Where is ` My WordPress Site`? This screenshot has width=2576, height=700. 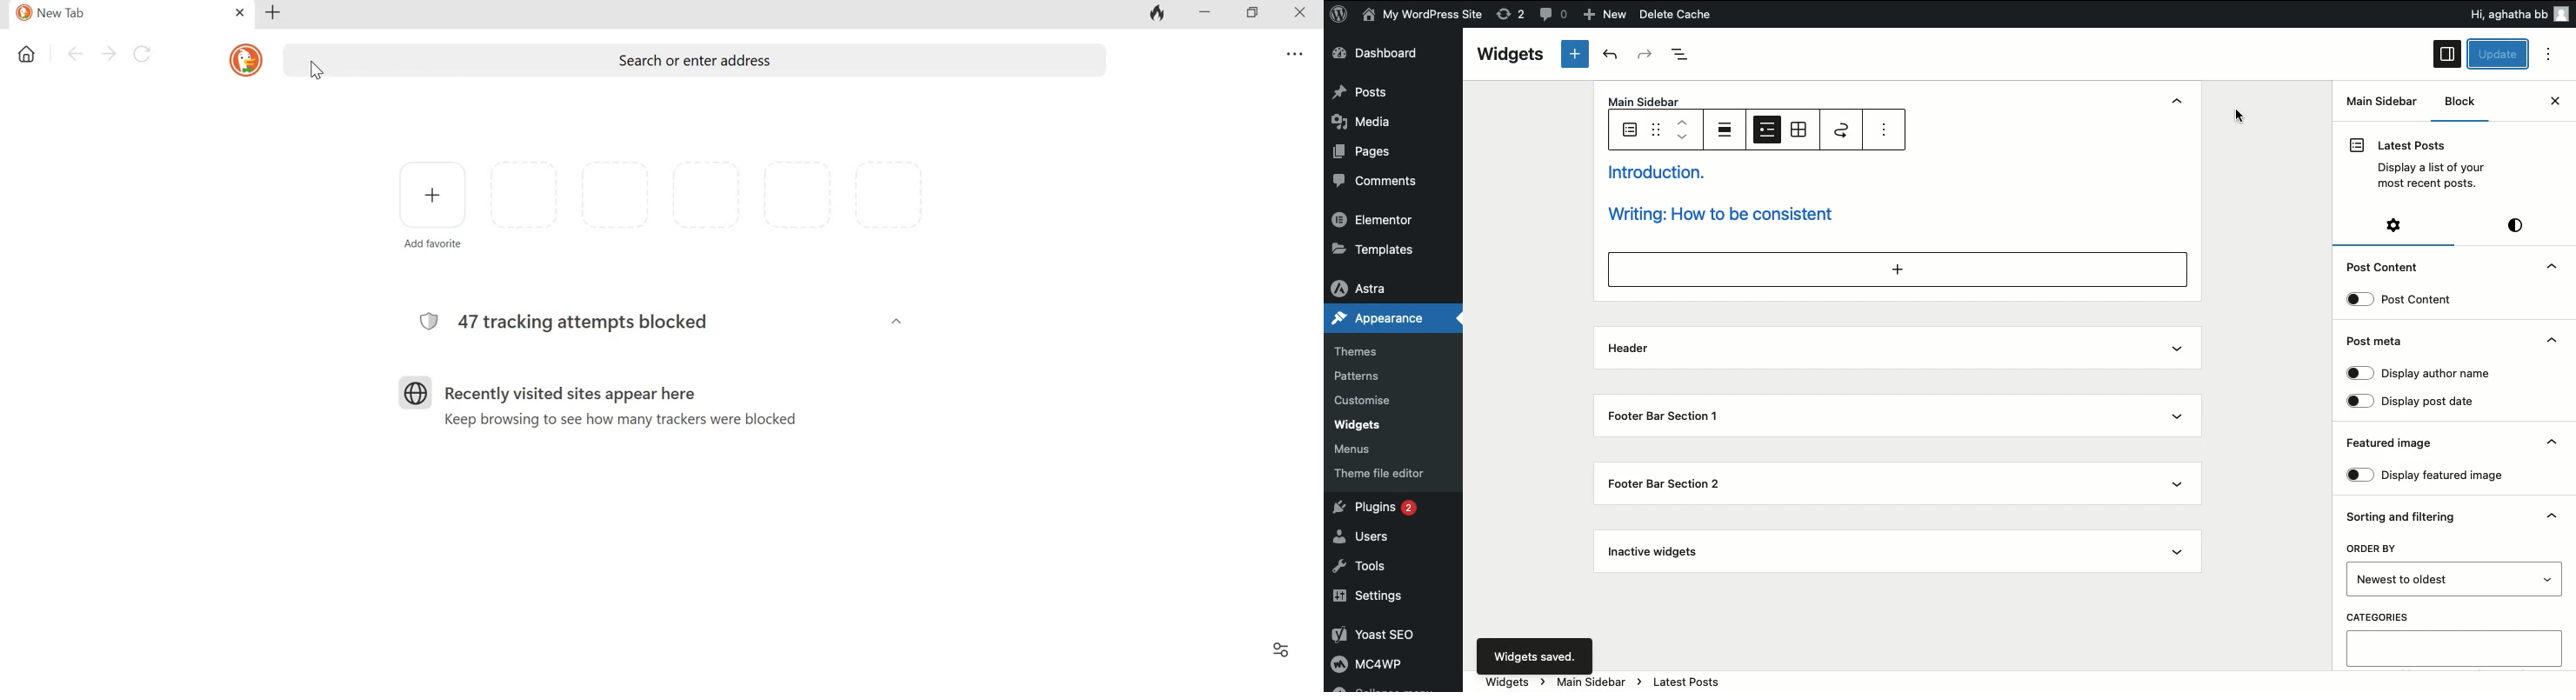
 My WordPress Site is located at coordinates (1426, 16).